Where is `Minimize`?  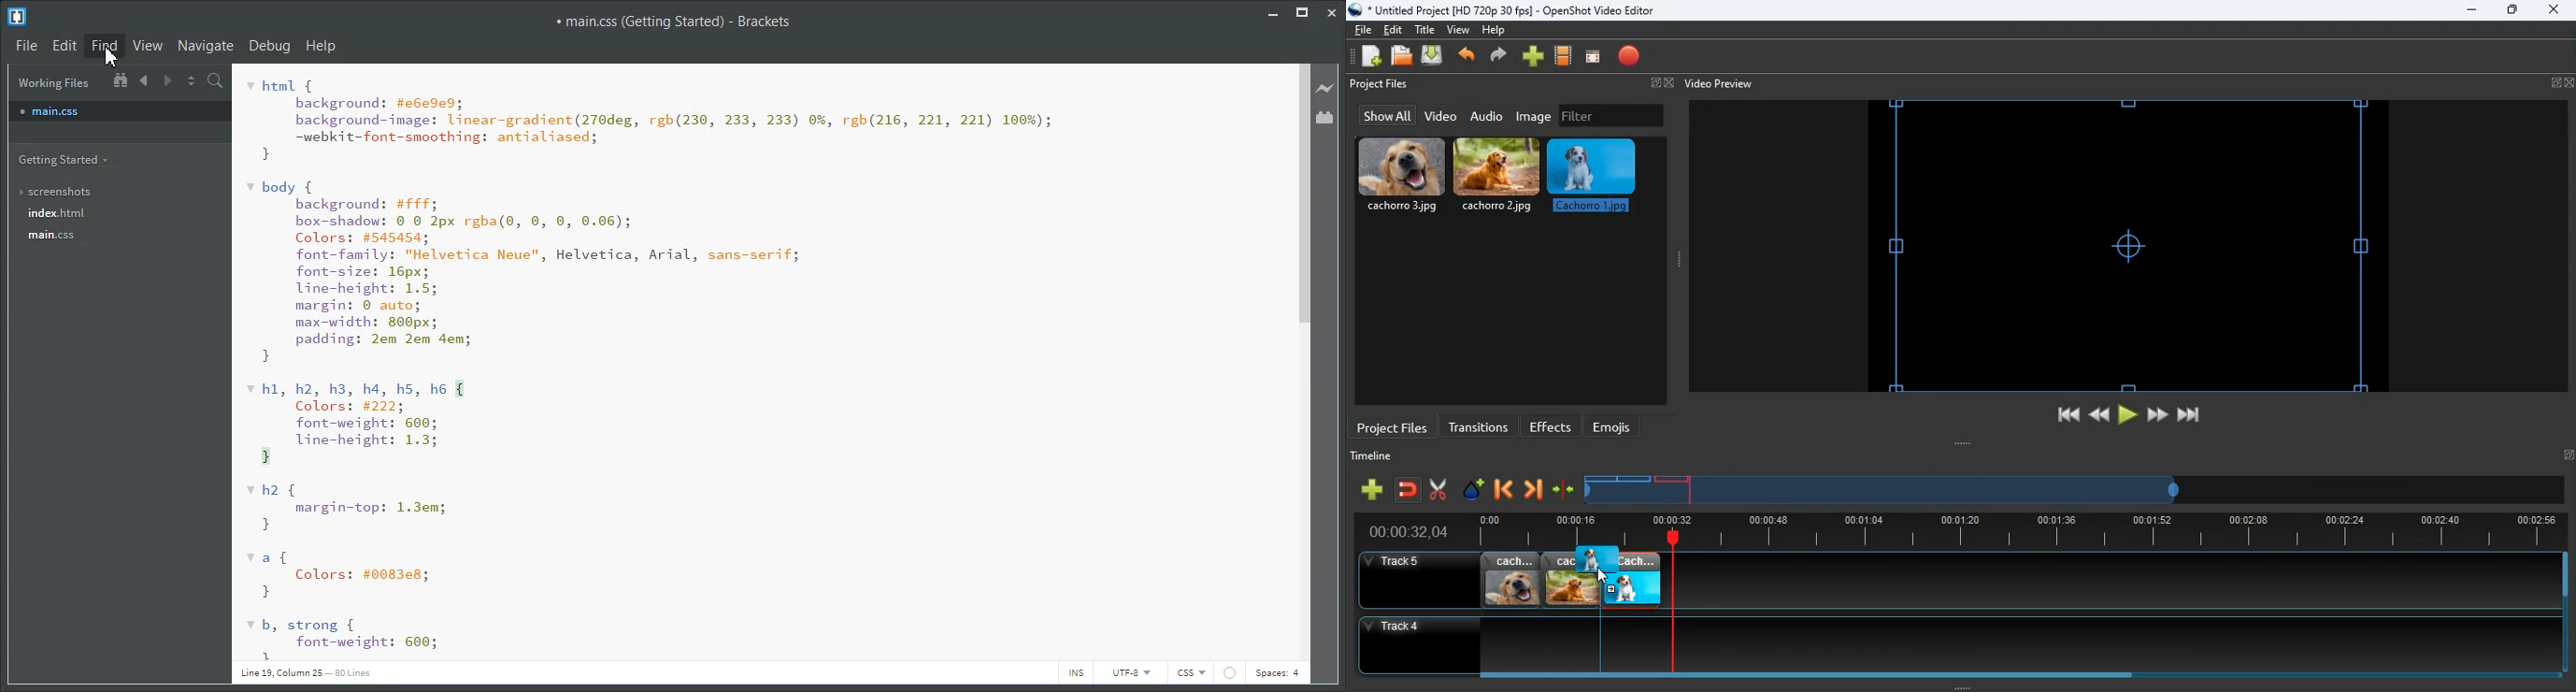
Minimize is located at coordinates (1272, 12).